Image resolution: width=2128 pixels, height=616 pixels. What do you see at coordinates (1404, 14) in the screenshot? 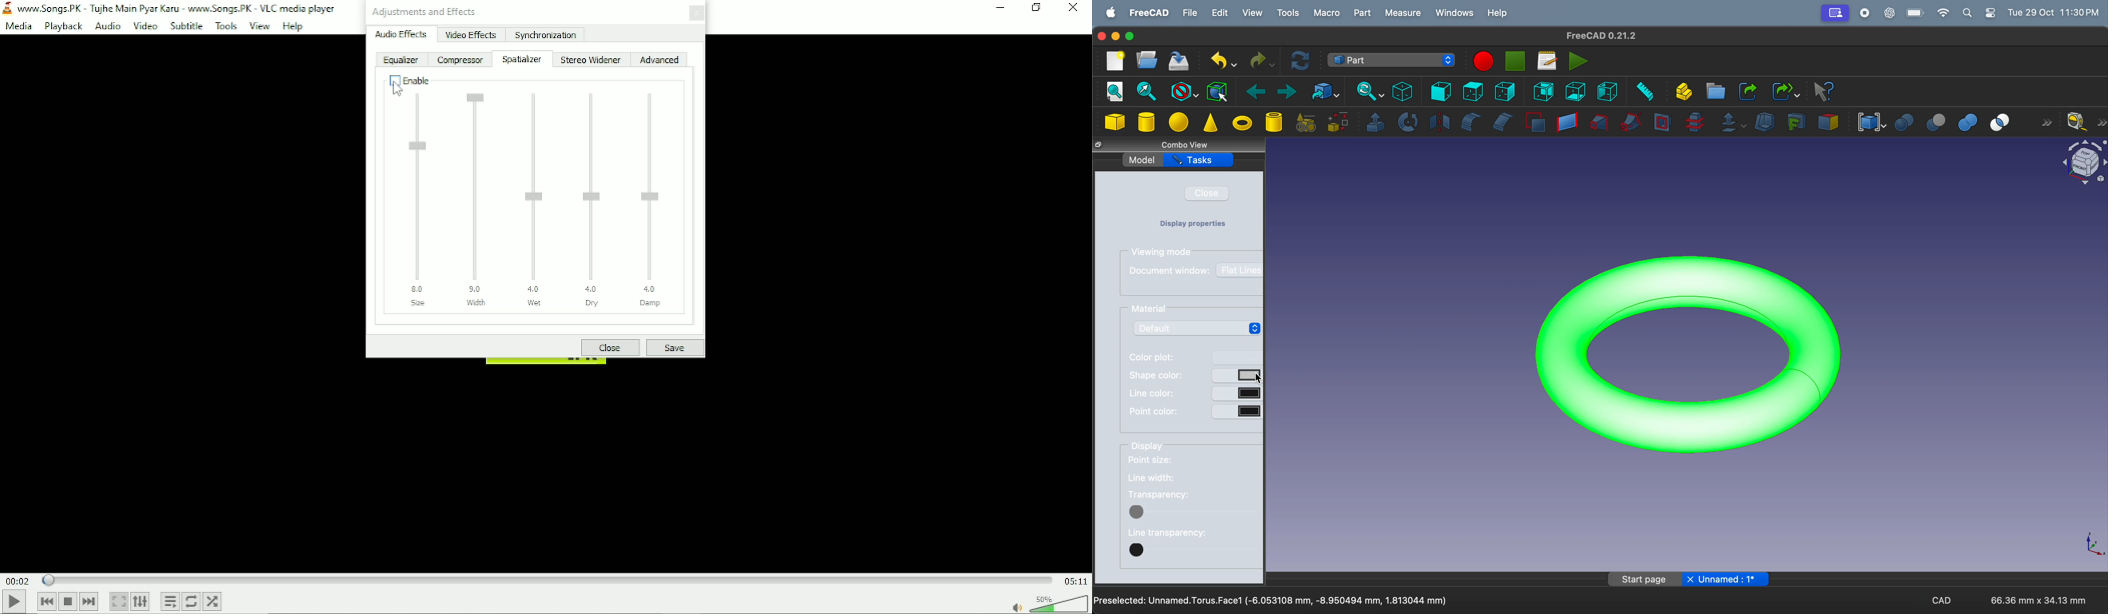
I see `measure` at bounding box center [1404, 14].